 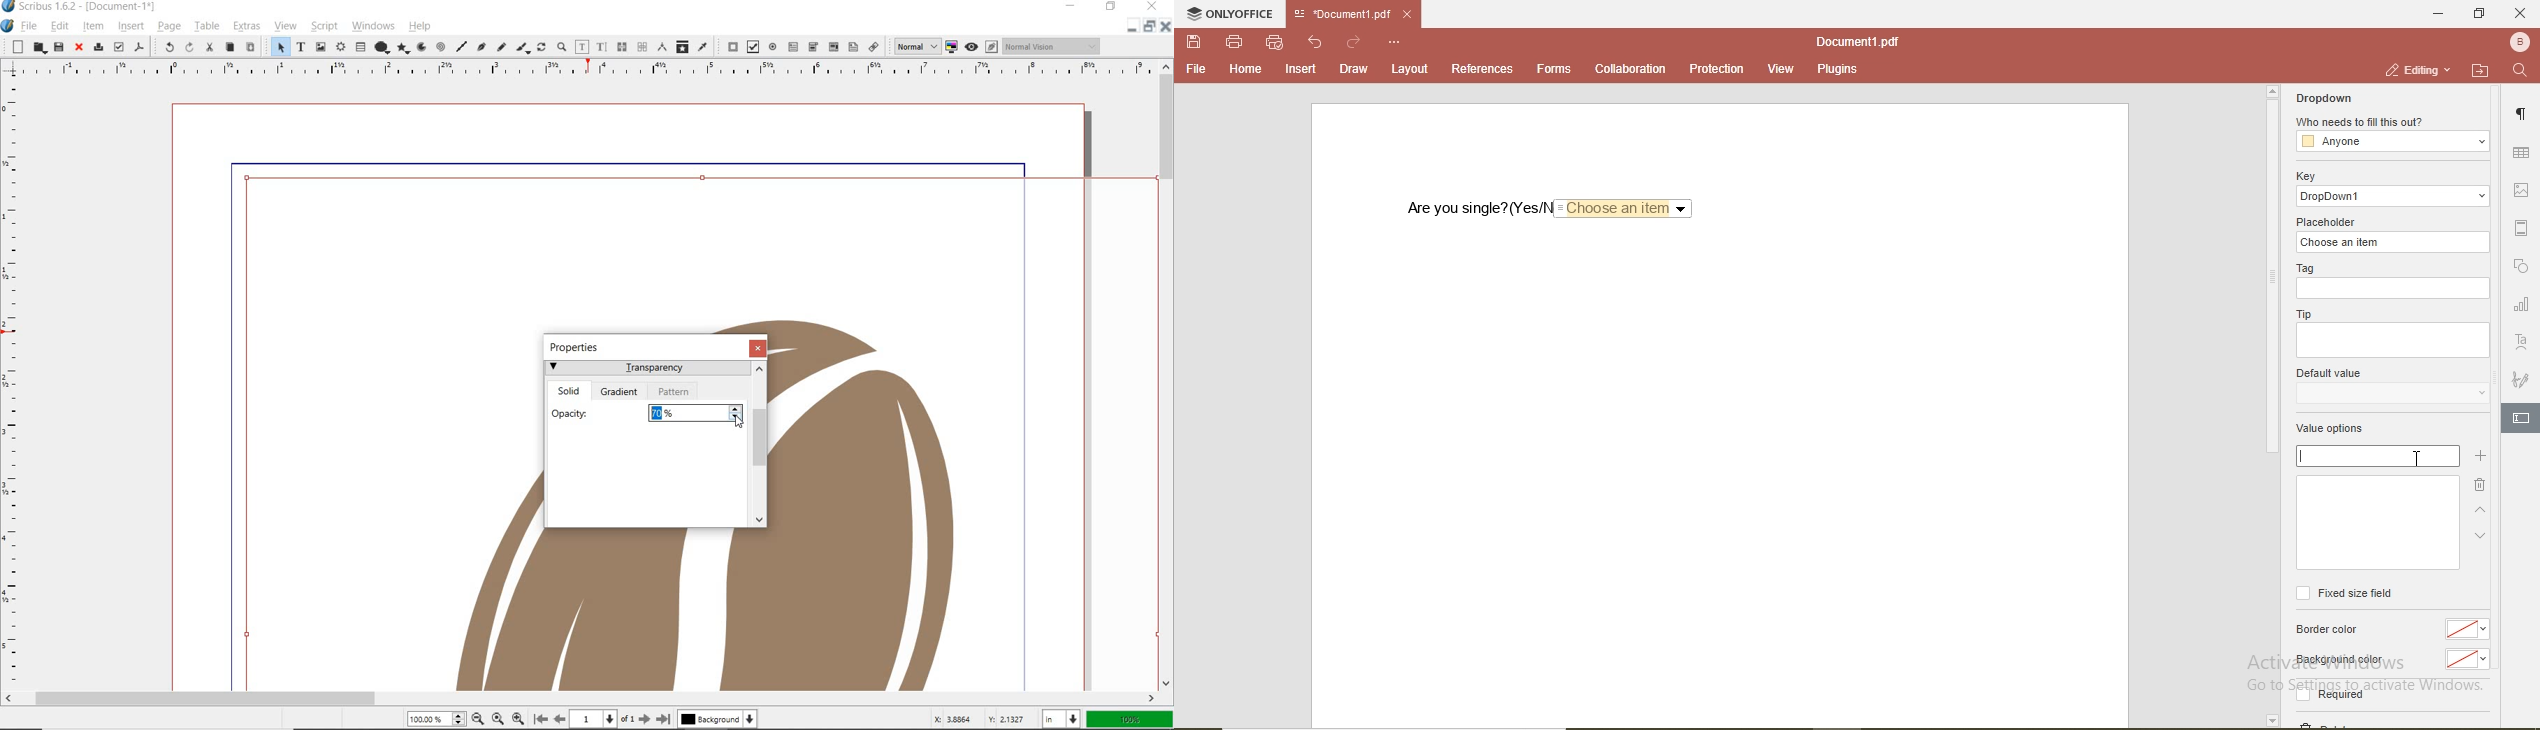 What do you see at coordinates (246, 26) in the screenshot?
I see `extras` at bounding box center [246, 26].